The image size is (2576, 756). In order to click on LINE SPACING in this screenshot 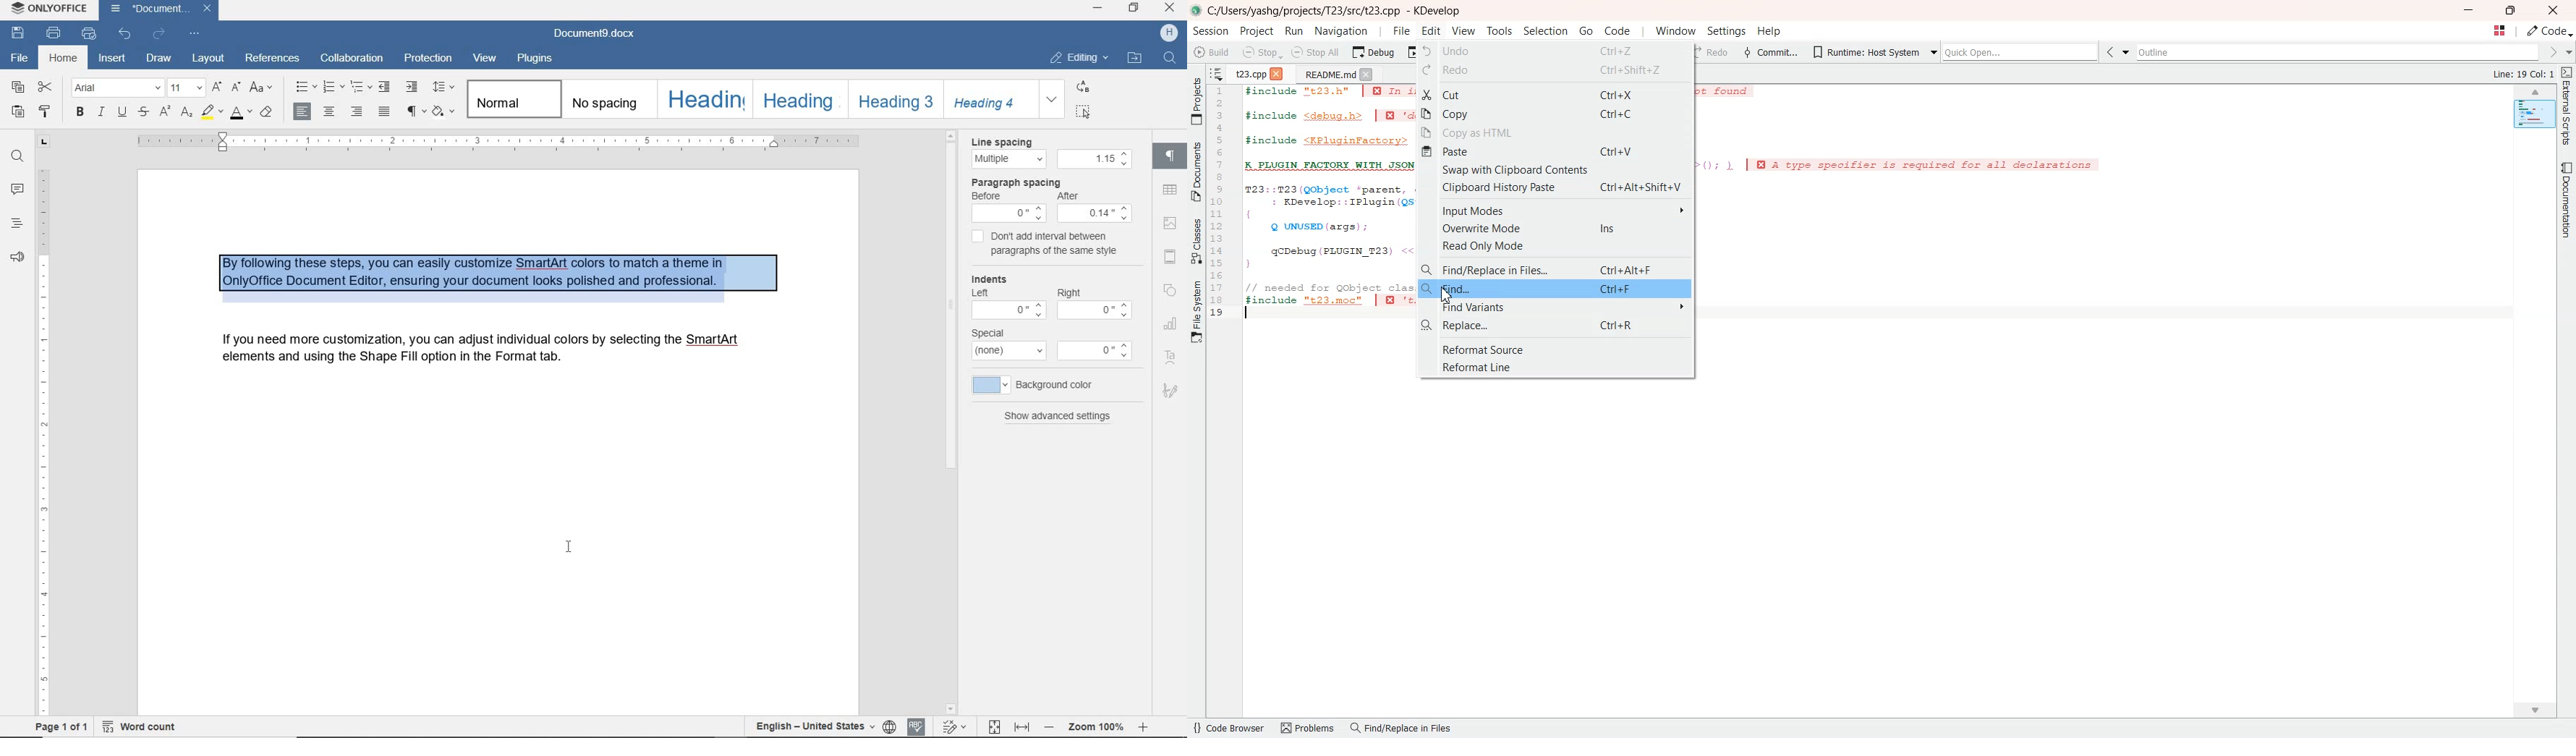, I will do `click(1004, 139)`.